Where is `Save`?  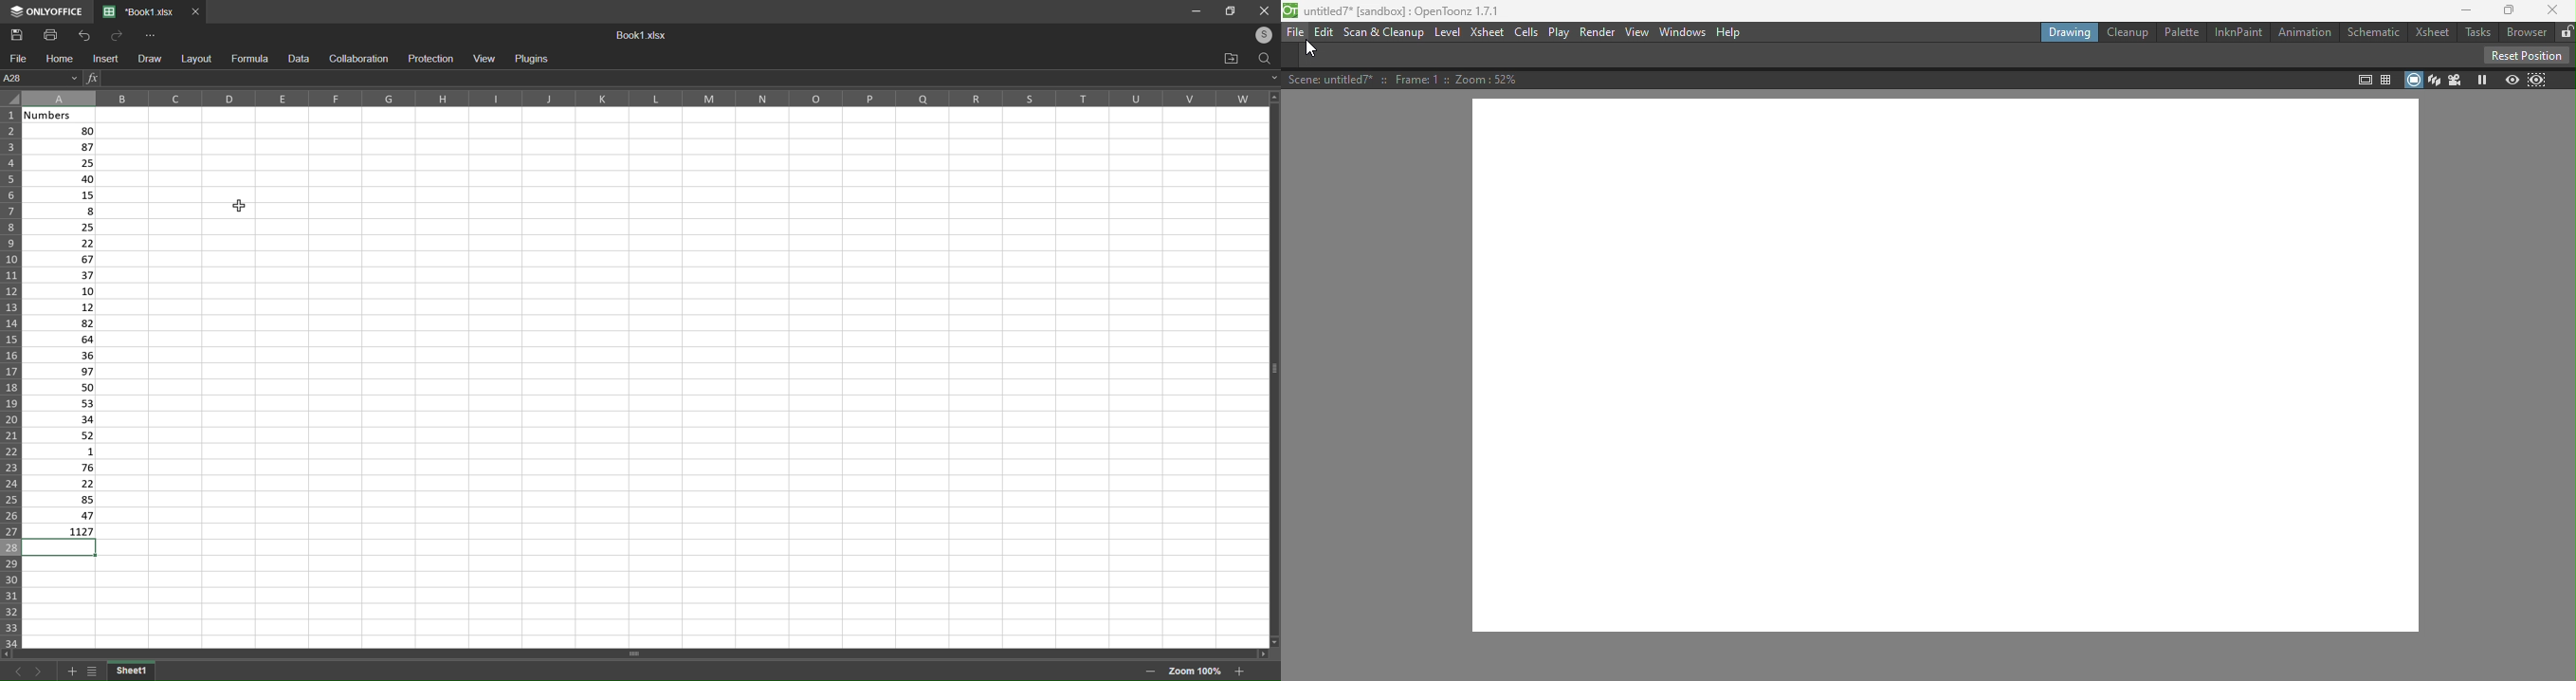
Save is located at coordinates (18, 34).